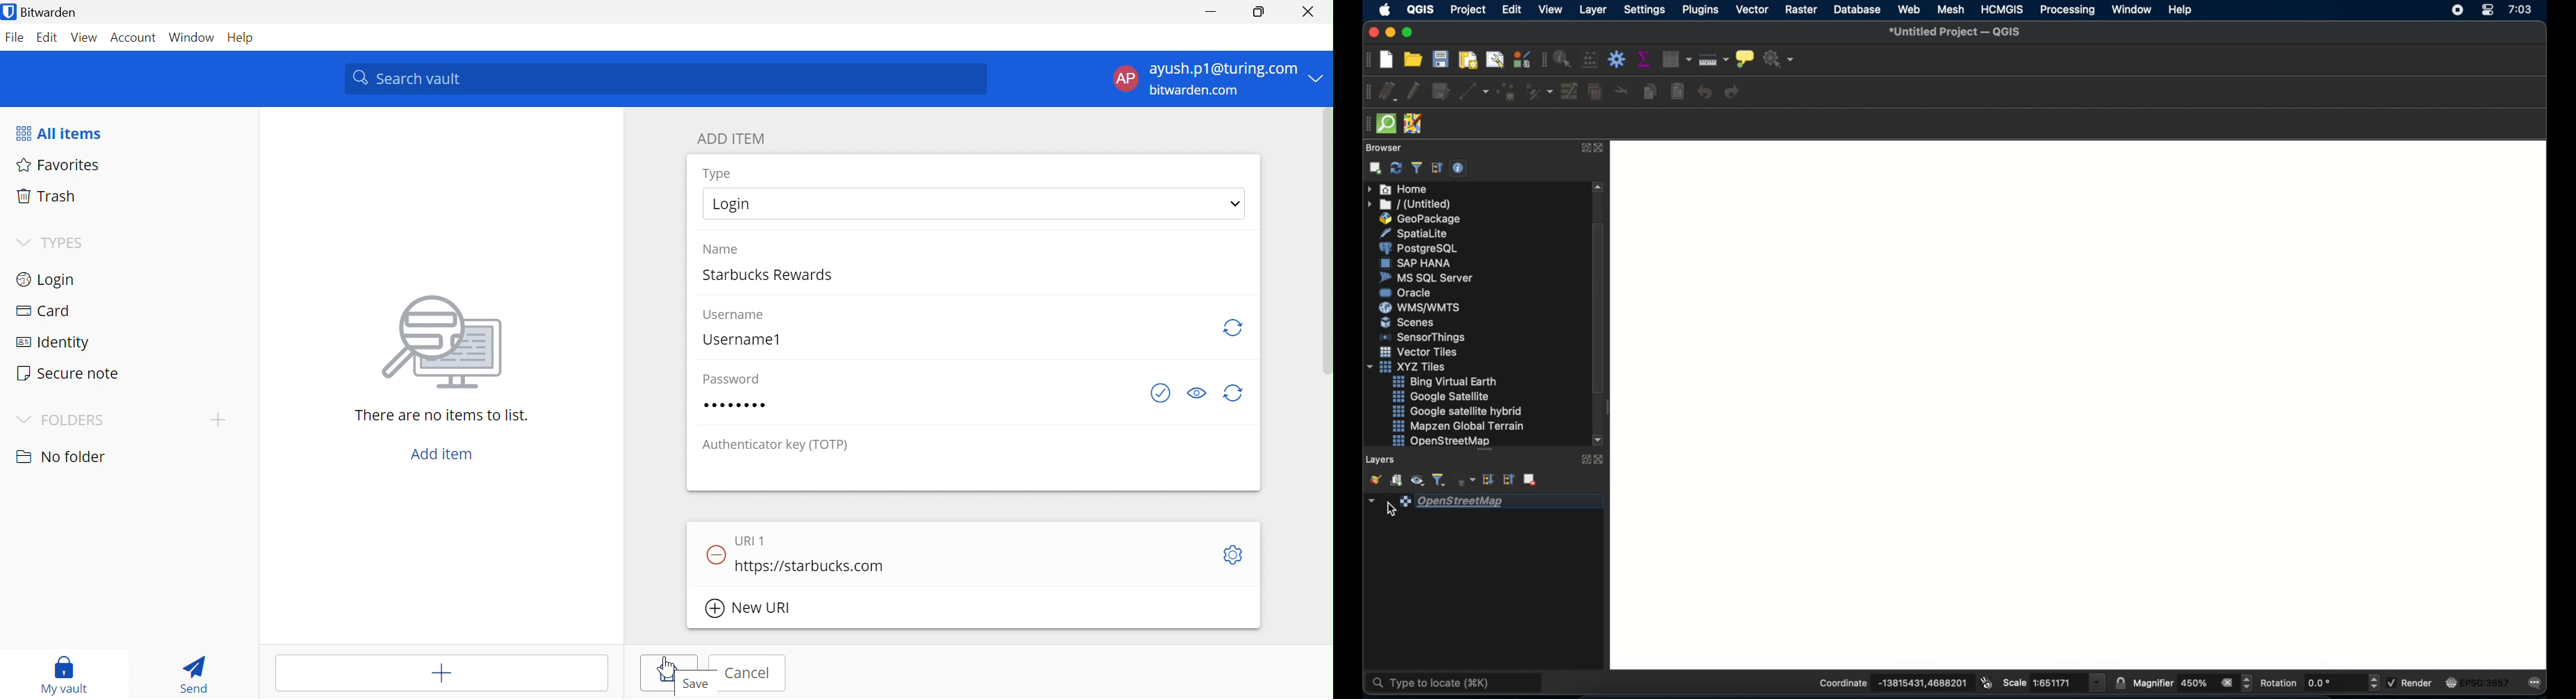  I want to click on Authenticator key (TOTP), so click(774, 445).